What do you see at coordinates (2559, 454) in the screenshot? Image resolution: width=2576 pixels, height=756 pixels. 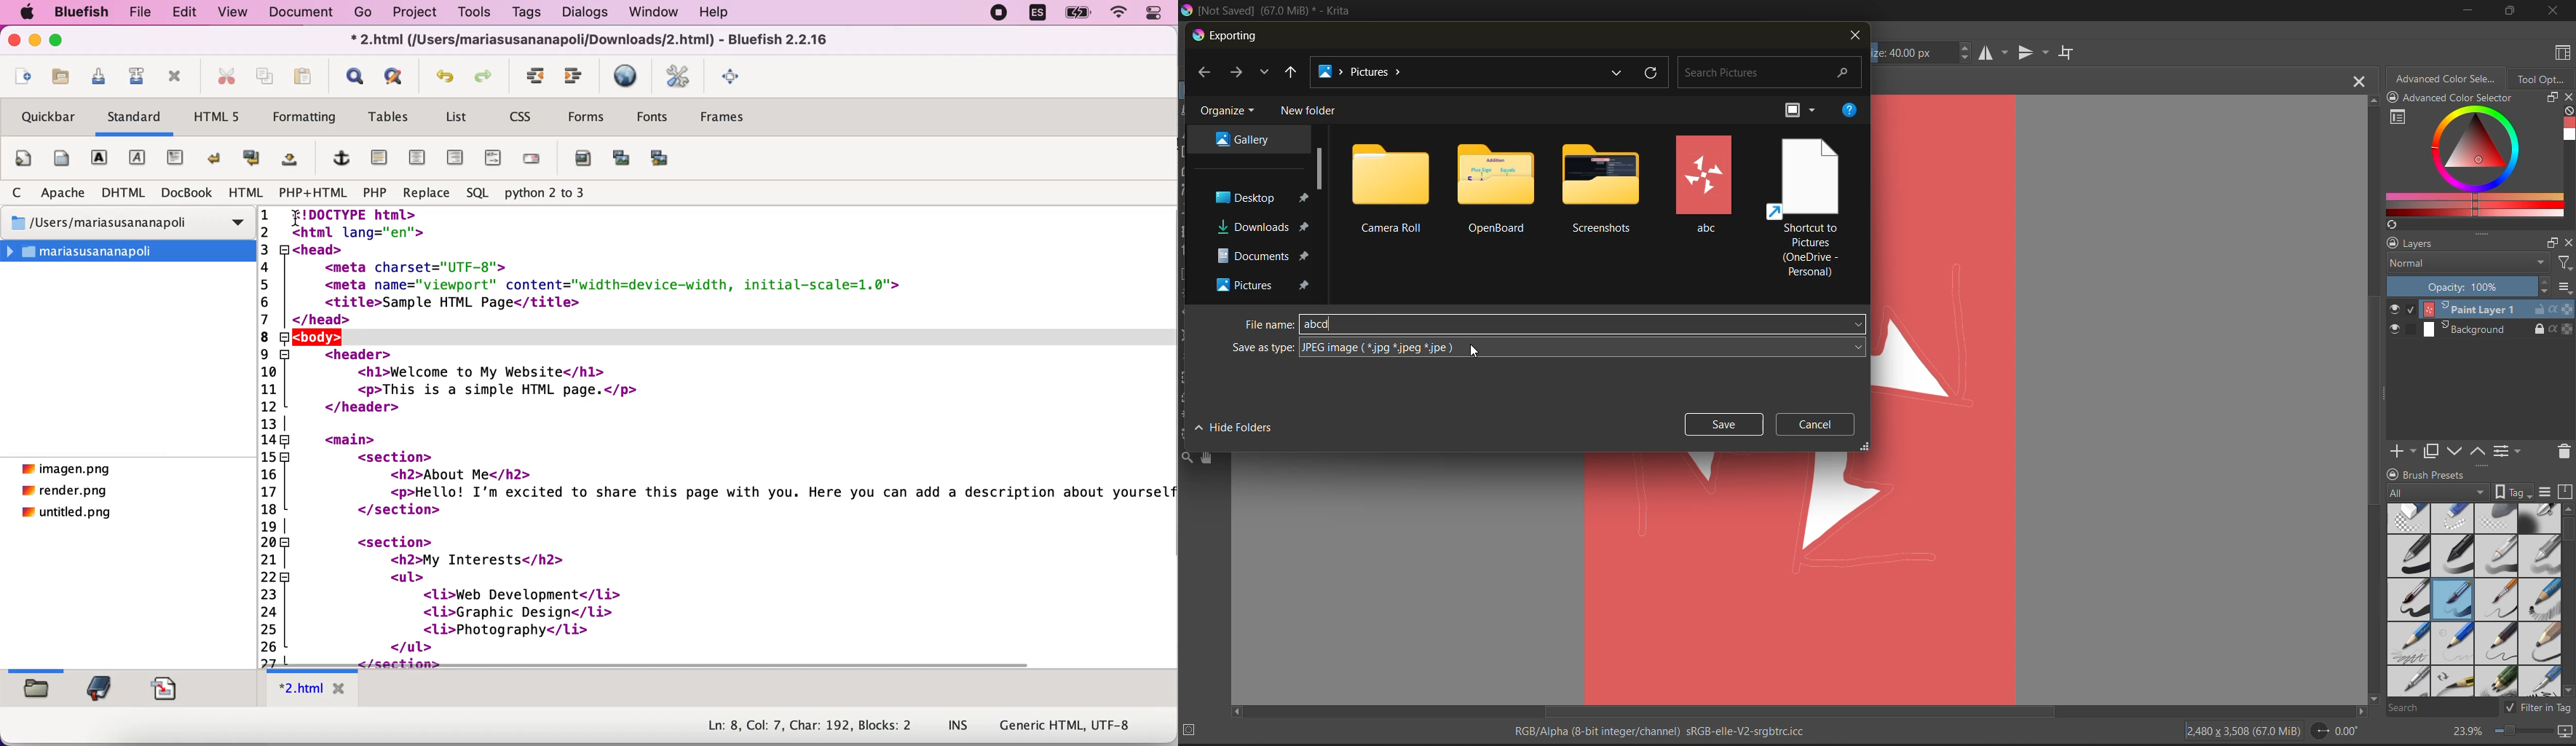 I see `delete the layer or mask` at bounding box center [2559, 454].